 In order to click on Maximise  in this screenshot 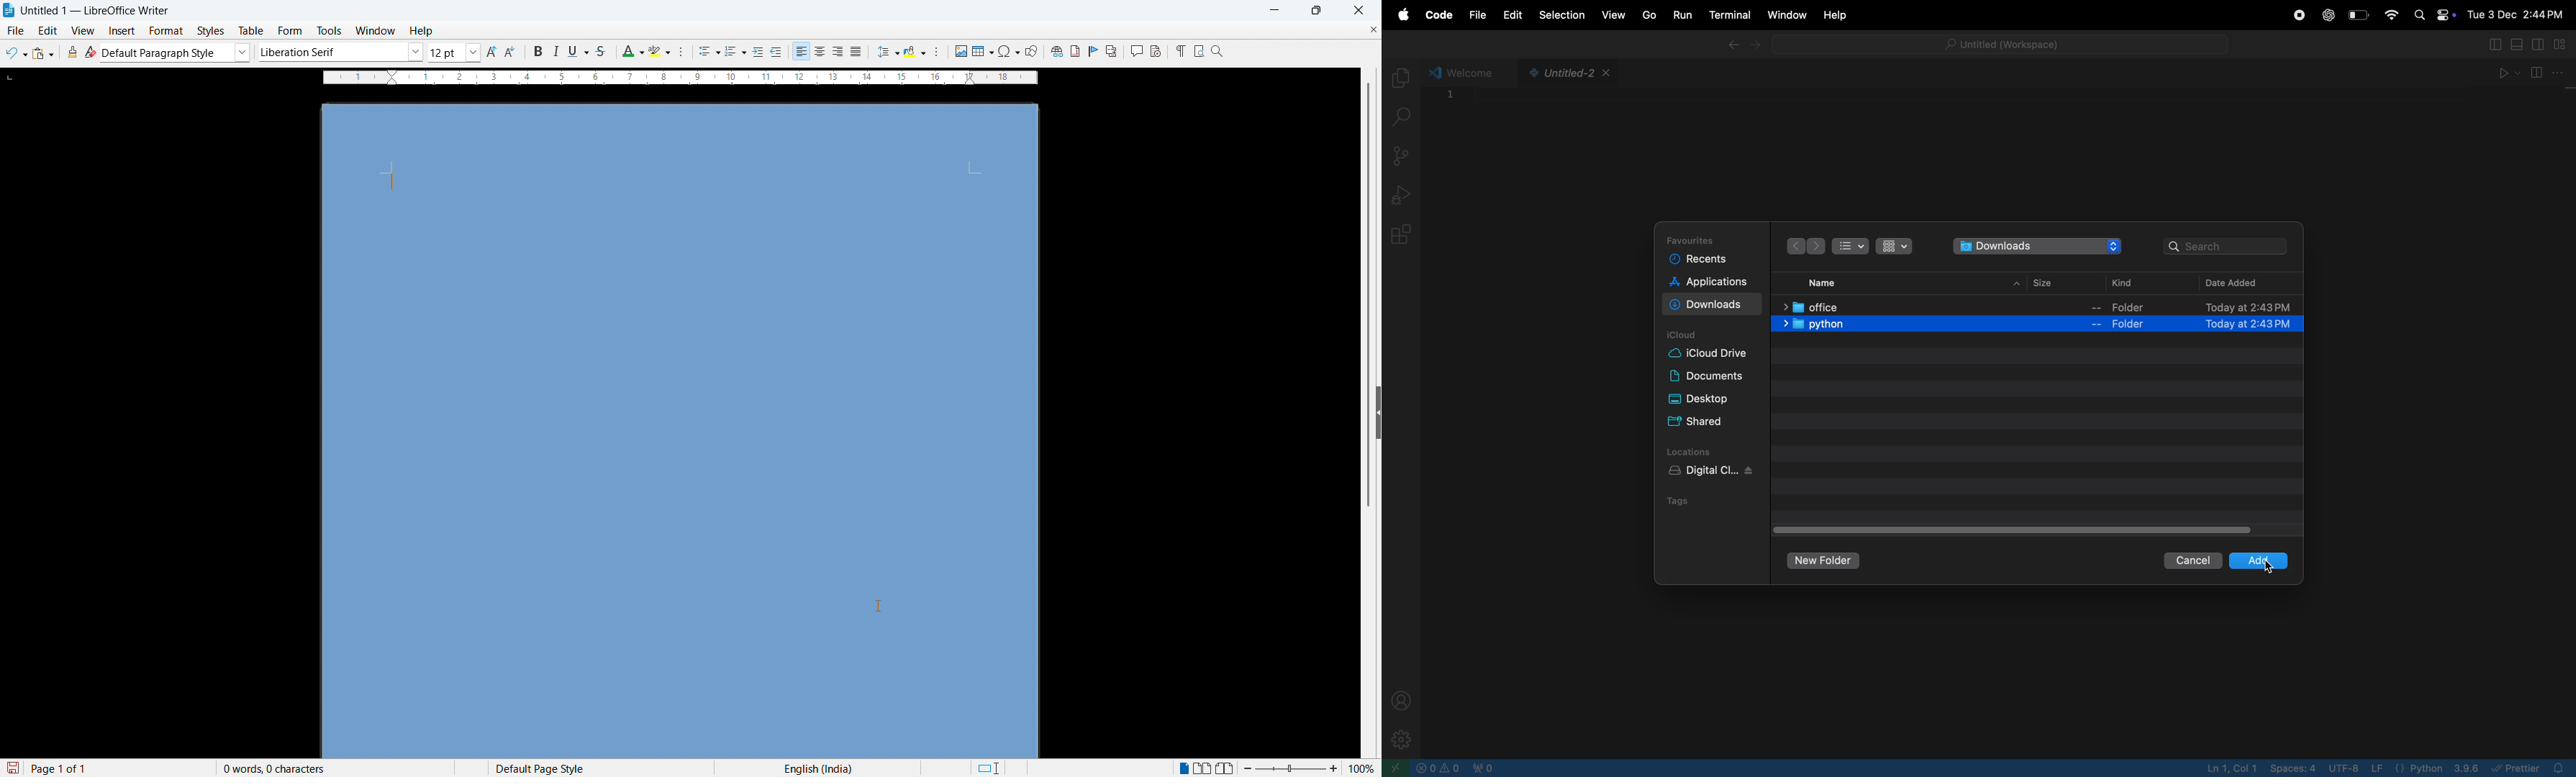, I will do `click(1317, 11)`.